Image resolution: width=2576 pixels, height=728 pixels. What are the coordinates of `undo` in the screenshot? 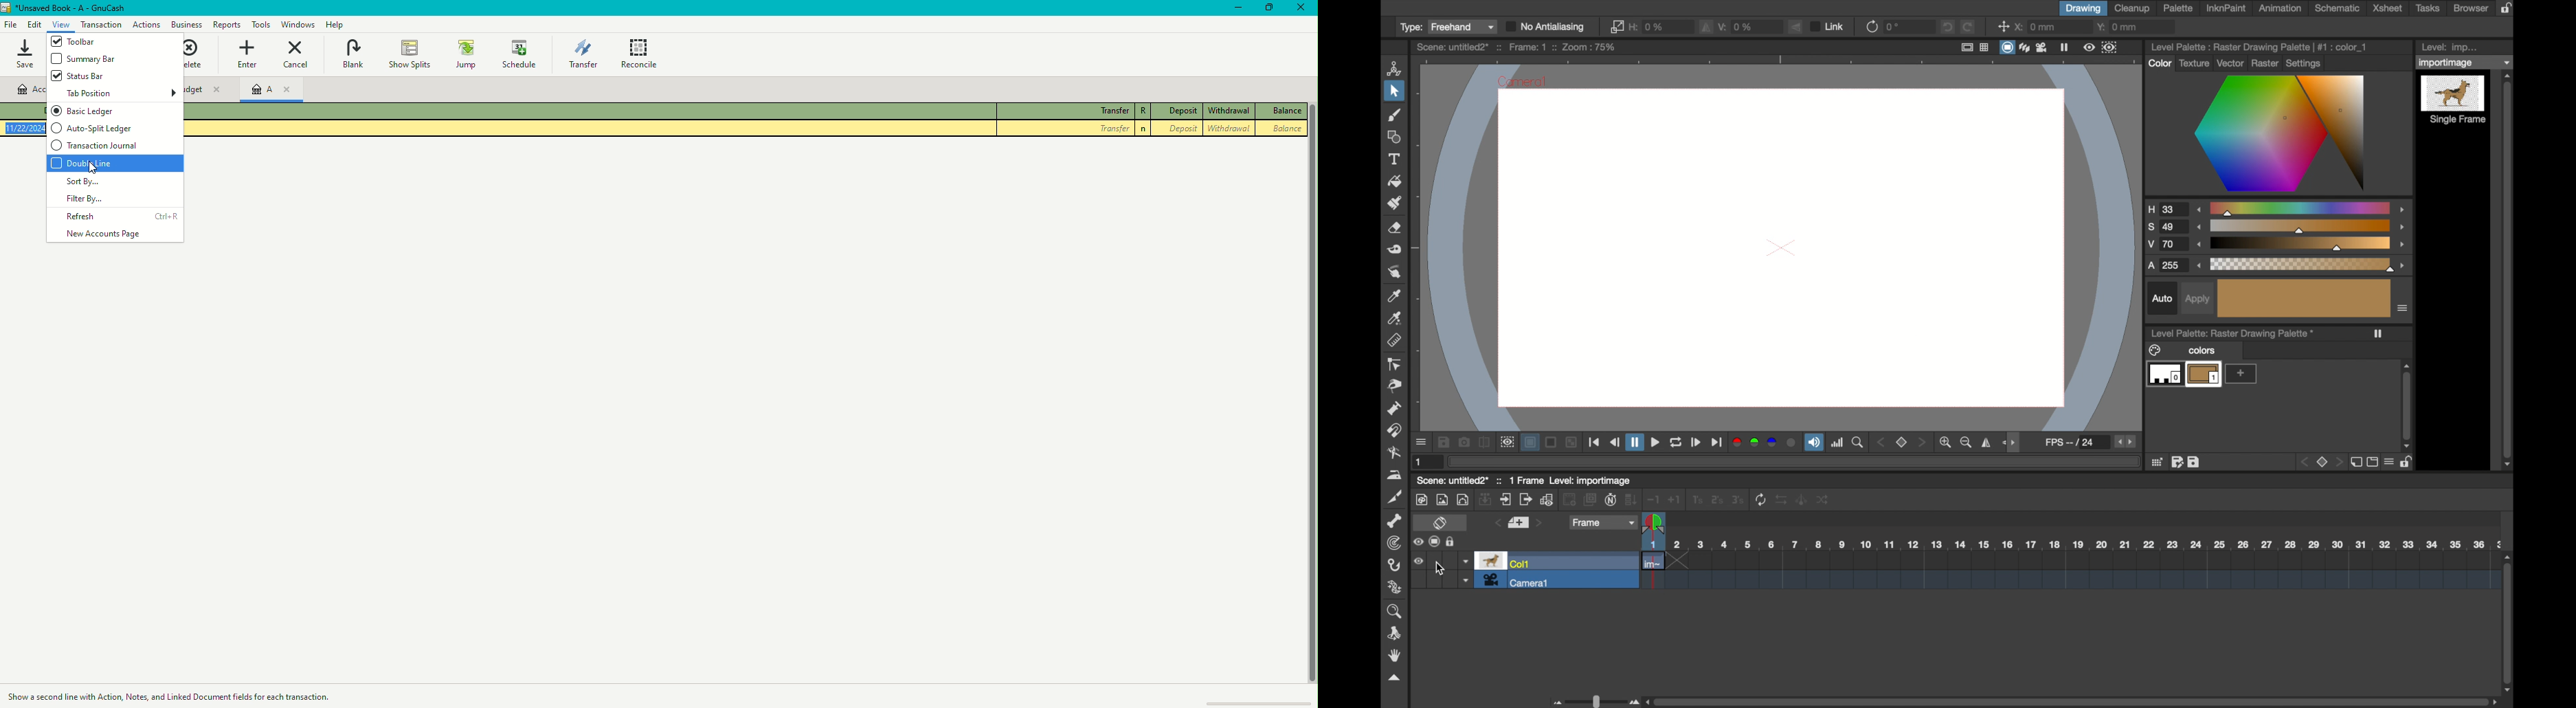 It's located at (1948, 27).